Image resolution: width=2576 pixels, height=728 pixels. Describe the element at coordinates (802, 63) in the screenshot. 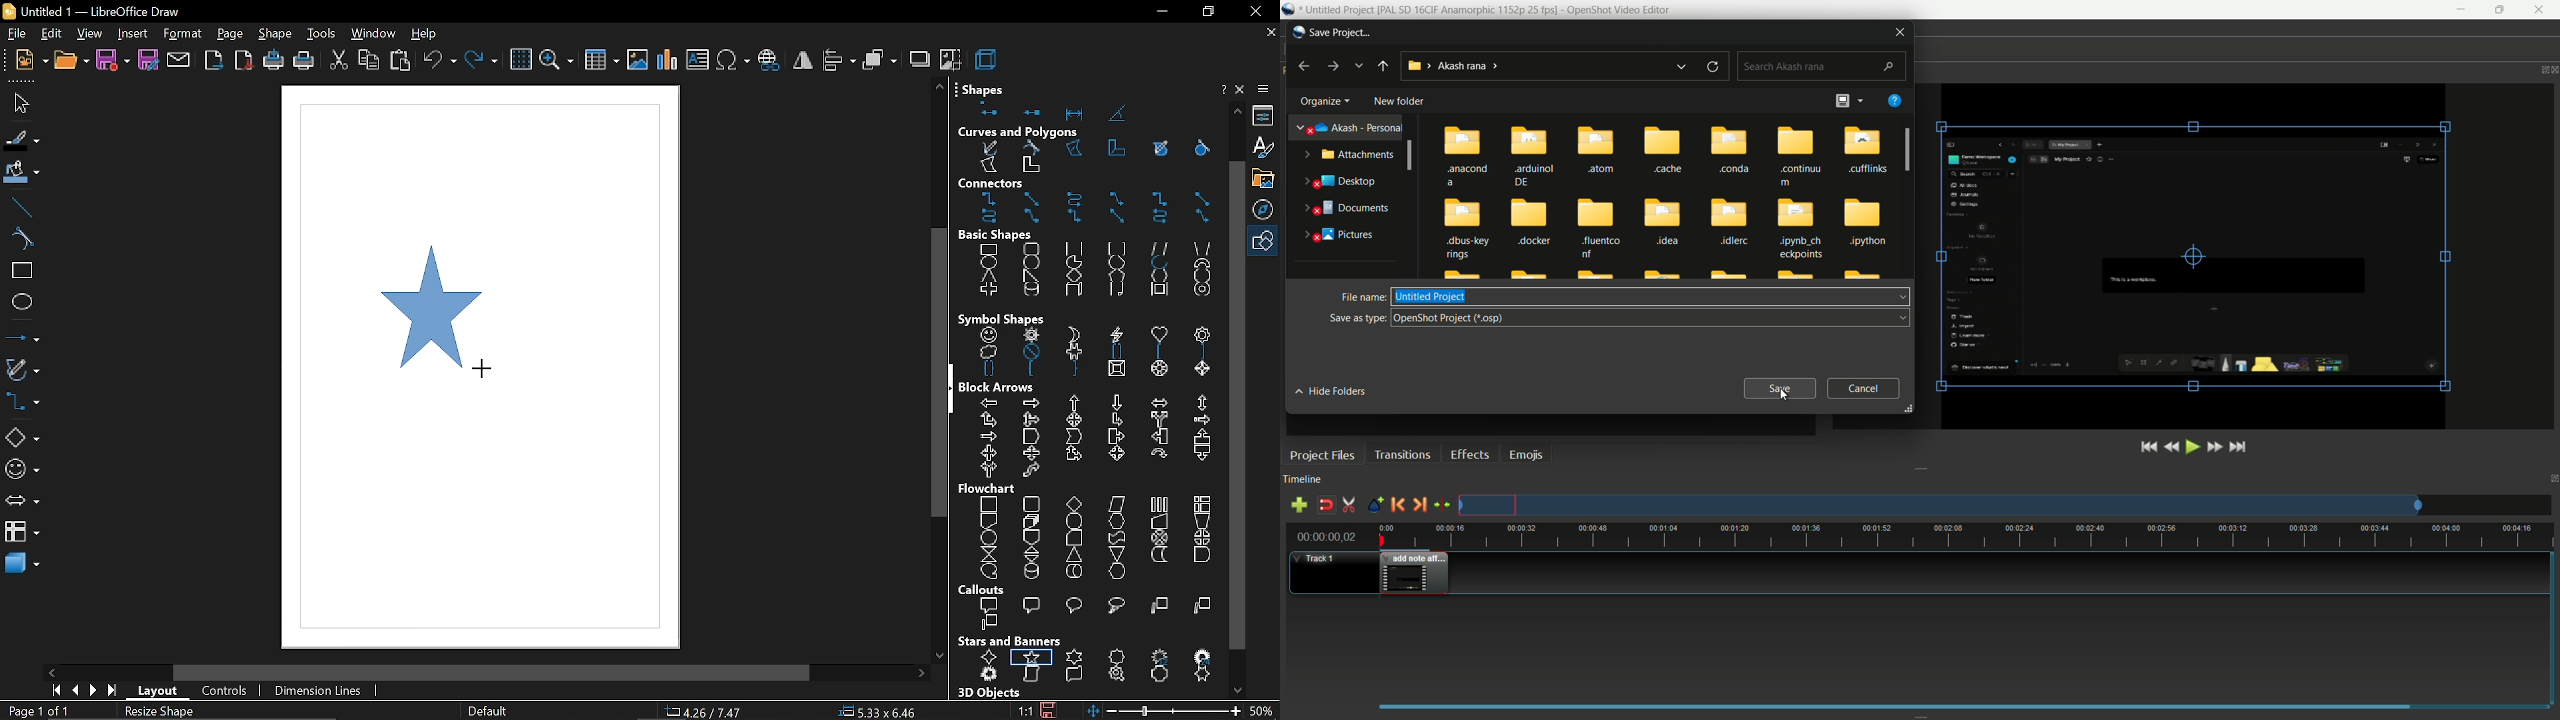

I see `flip` at that location.